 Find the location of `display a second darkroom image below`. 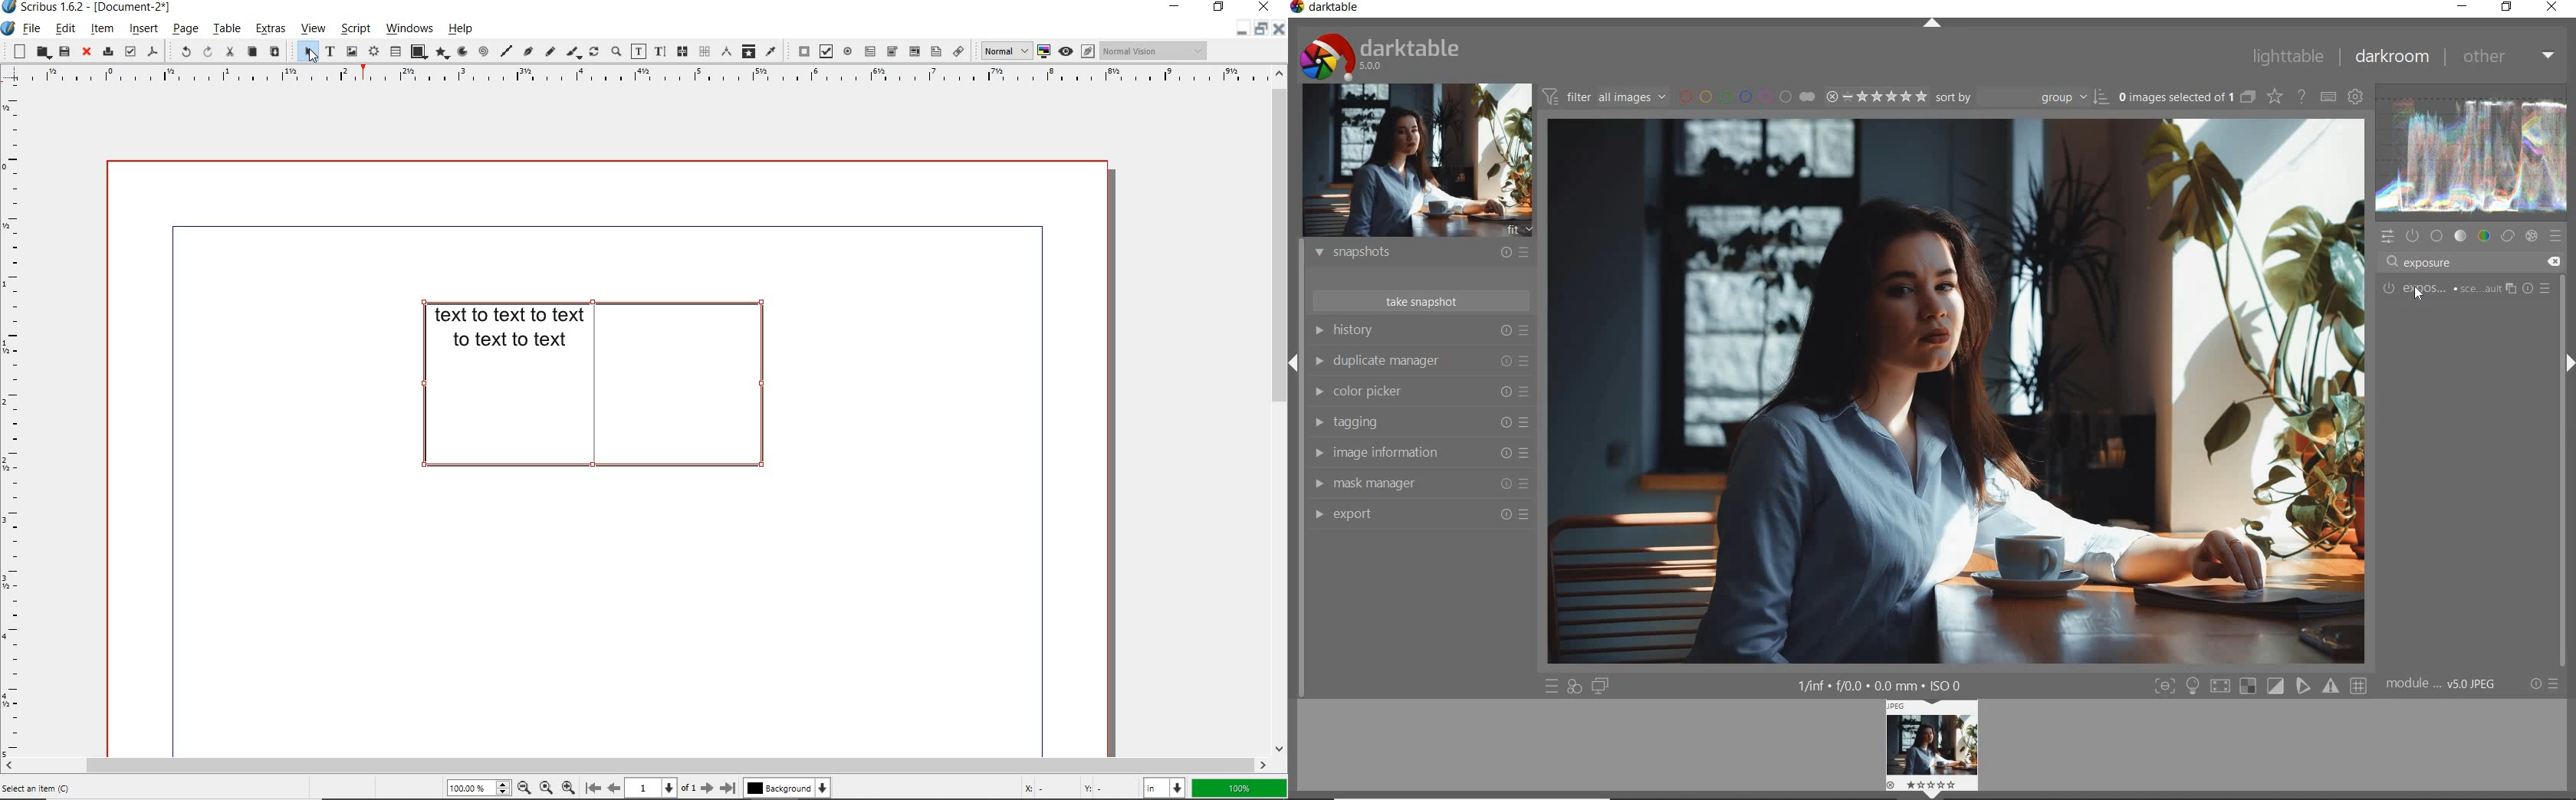

display a second darkroom image below is located at coordinates (1601, 687).